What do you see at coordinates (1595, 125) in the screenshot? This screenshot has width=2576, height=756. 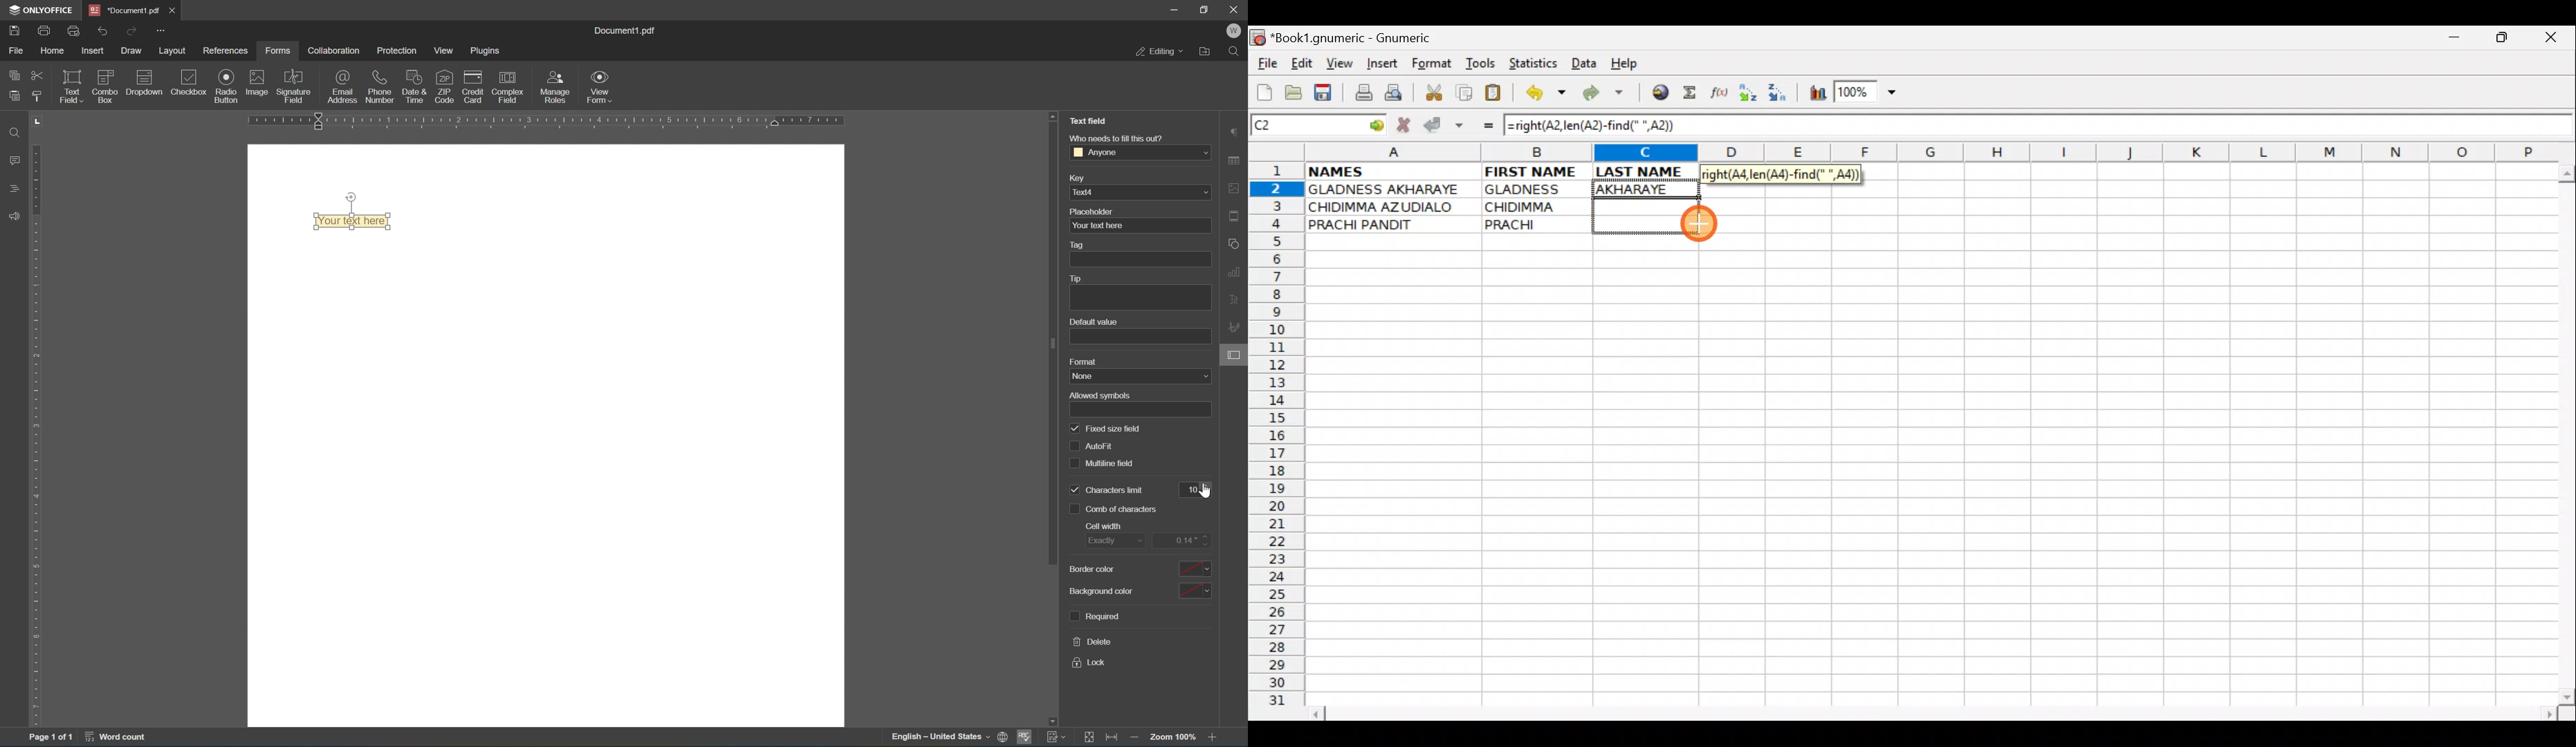 I see `=right(A2, len(A2)-find(" ",A2))` at bounding box center [1595, 125].